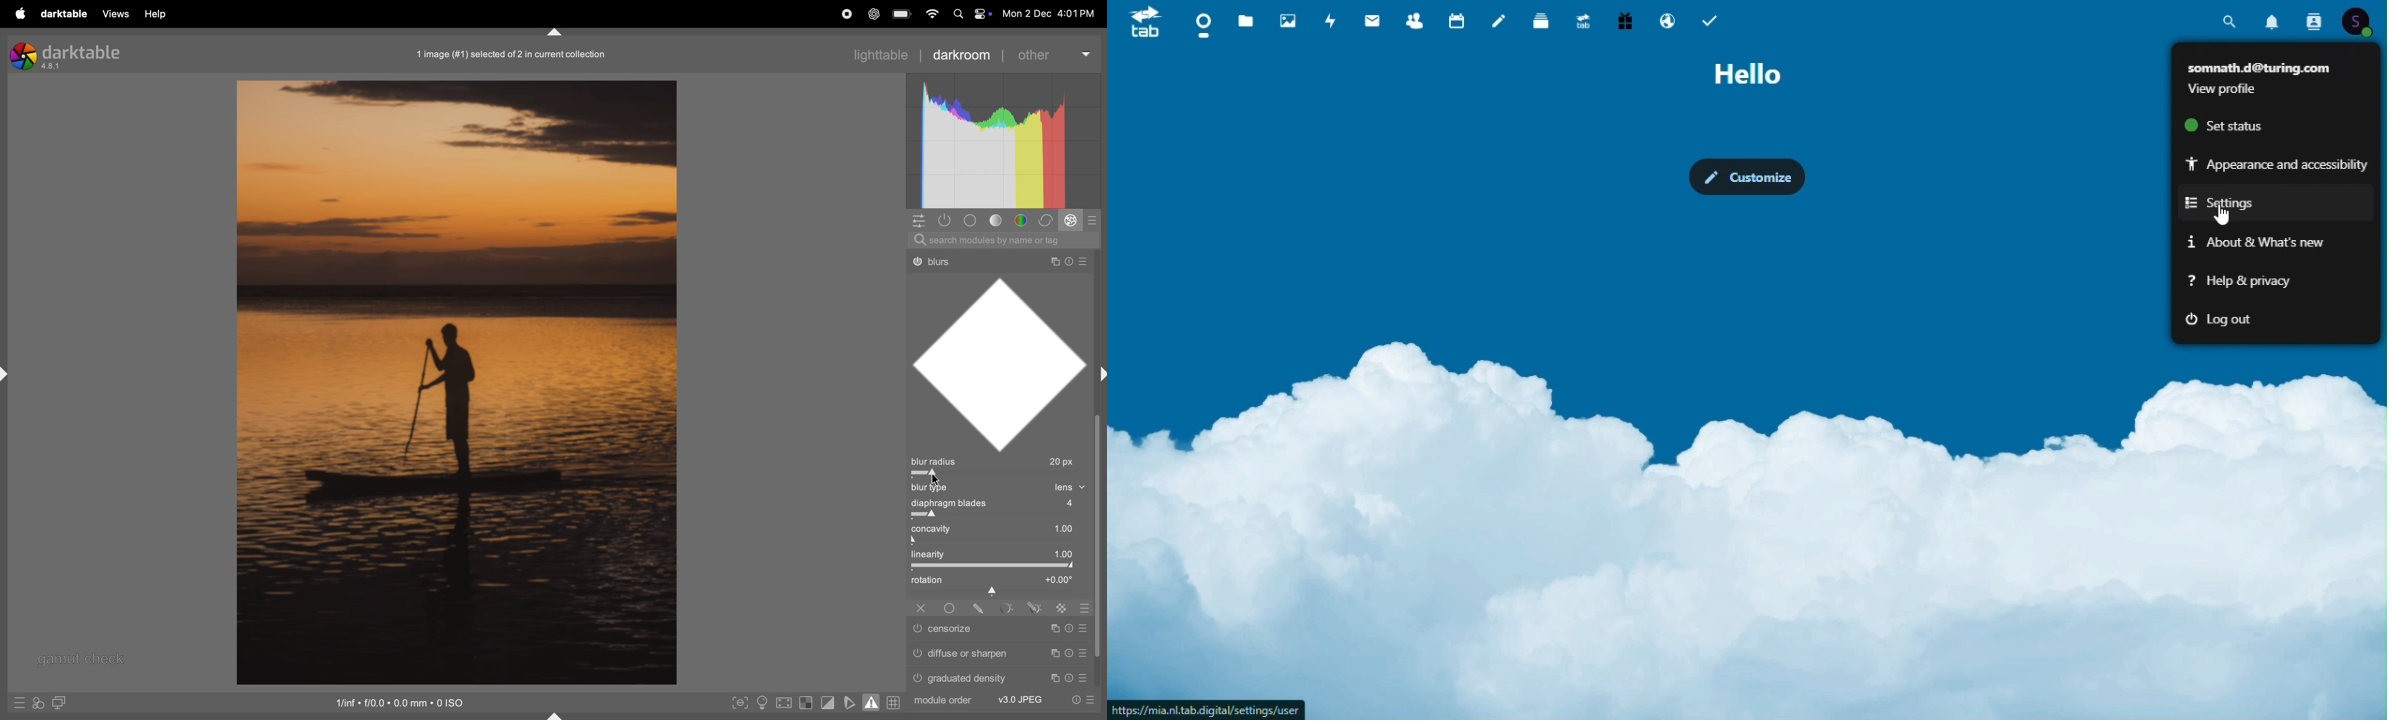  What do you see at coordinates (973, 220) in the screenshot?
I see `base` at bounding box center [973, 220].